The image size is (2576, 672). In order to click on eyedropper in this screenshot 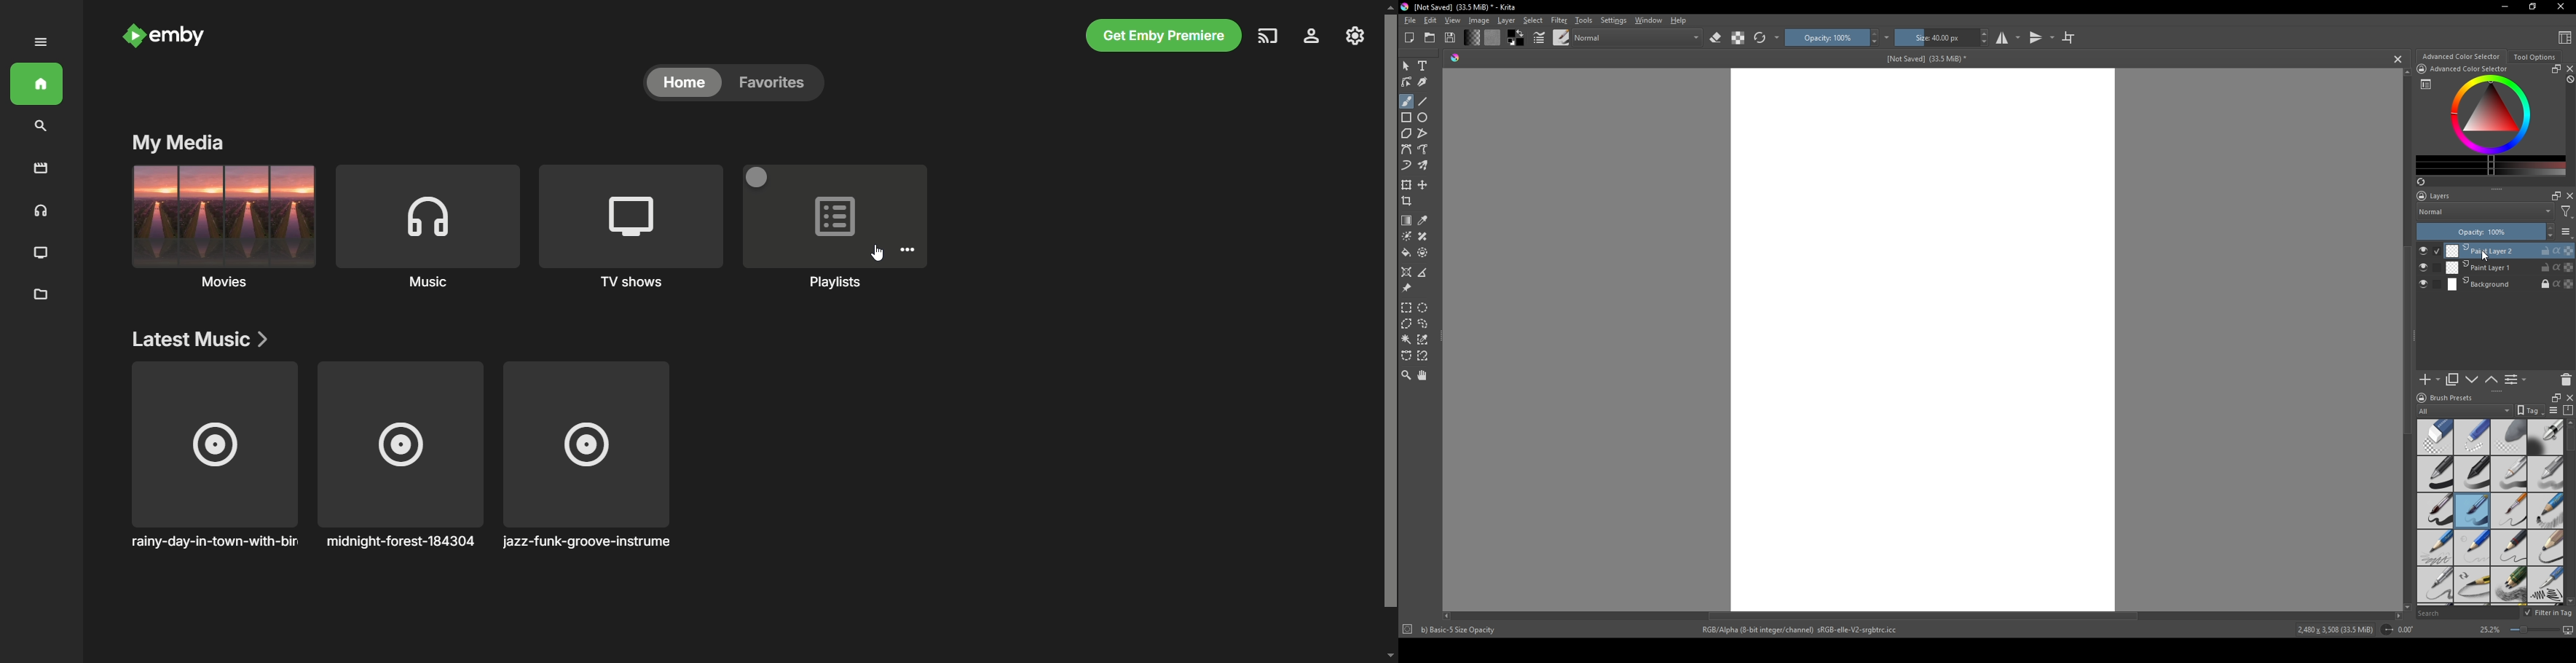, I will do `click(1424, 220)`.